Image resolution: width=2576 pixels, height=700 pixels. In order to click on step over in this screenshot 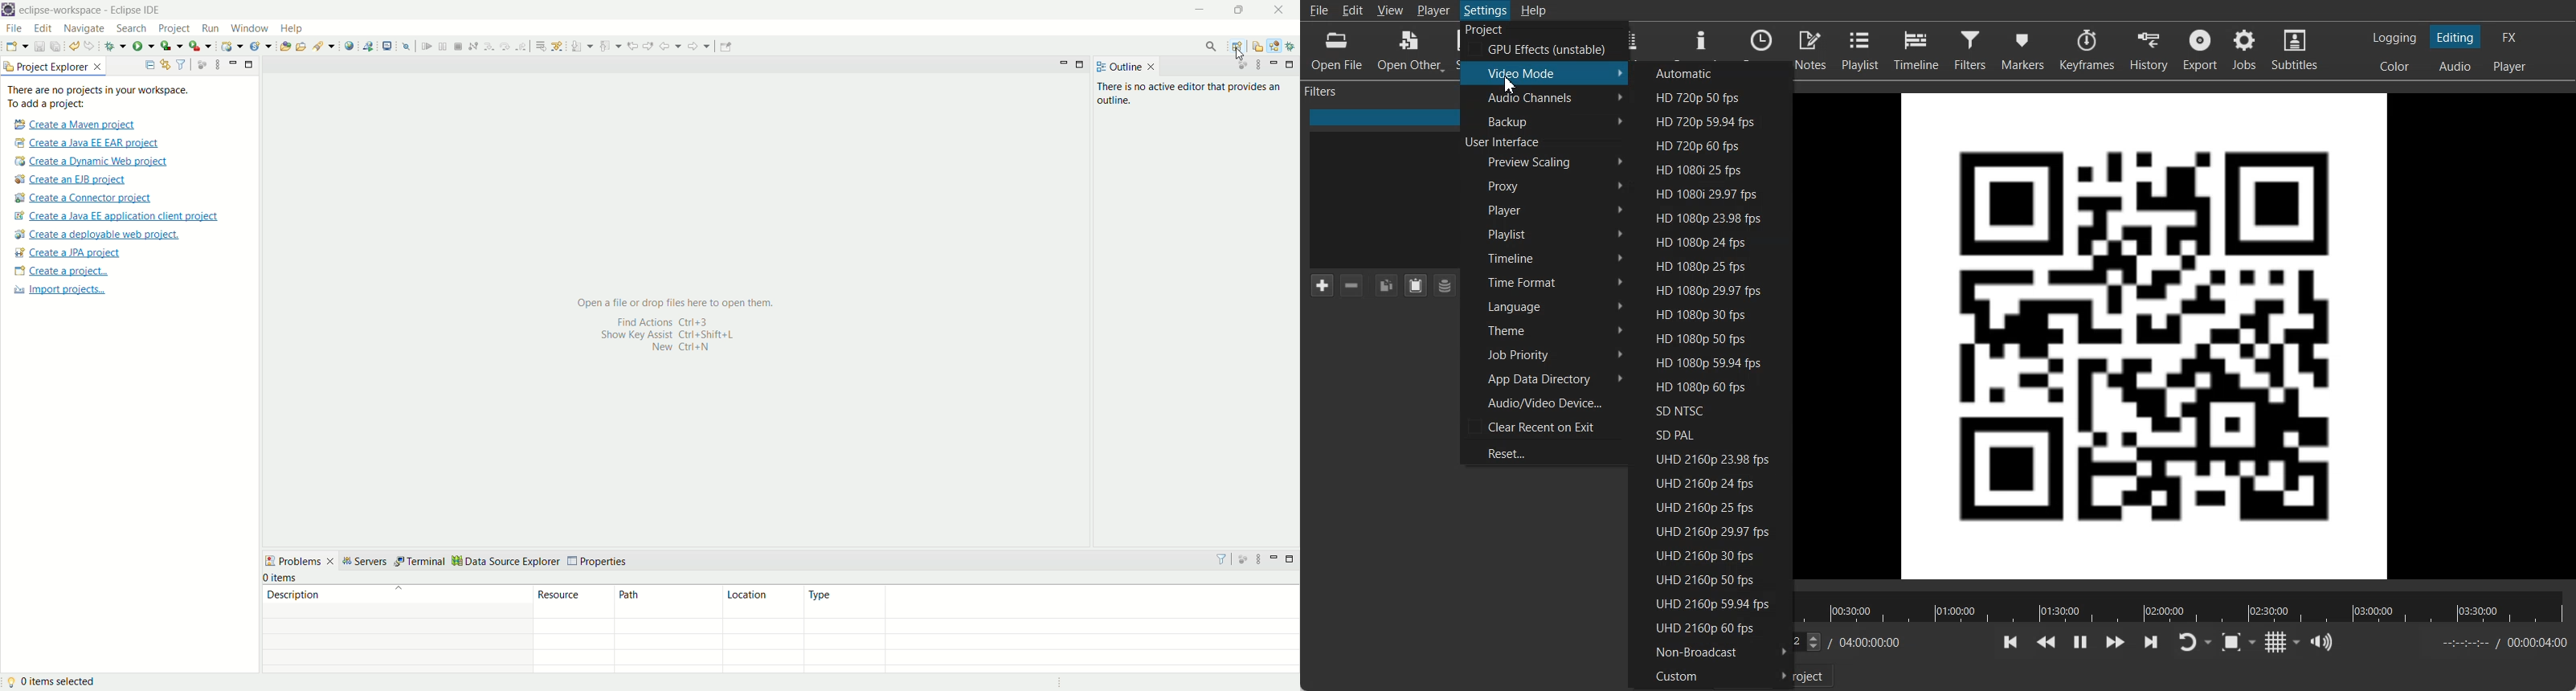, I will do `click(505, 46)`.